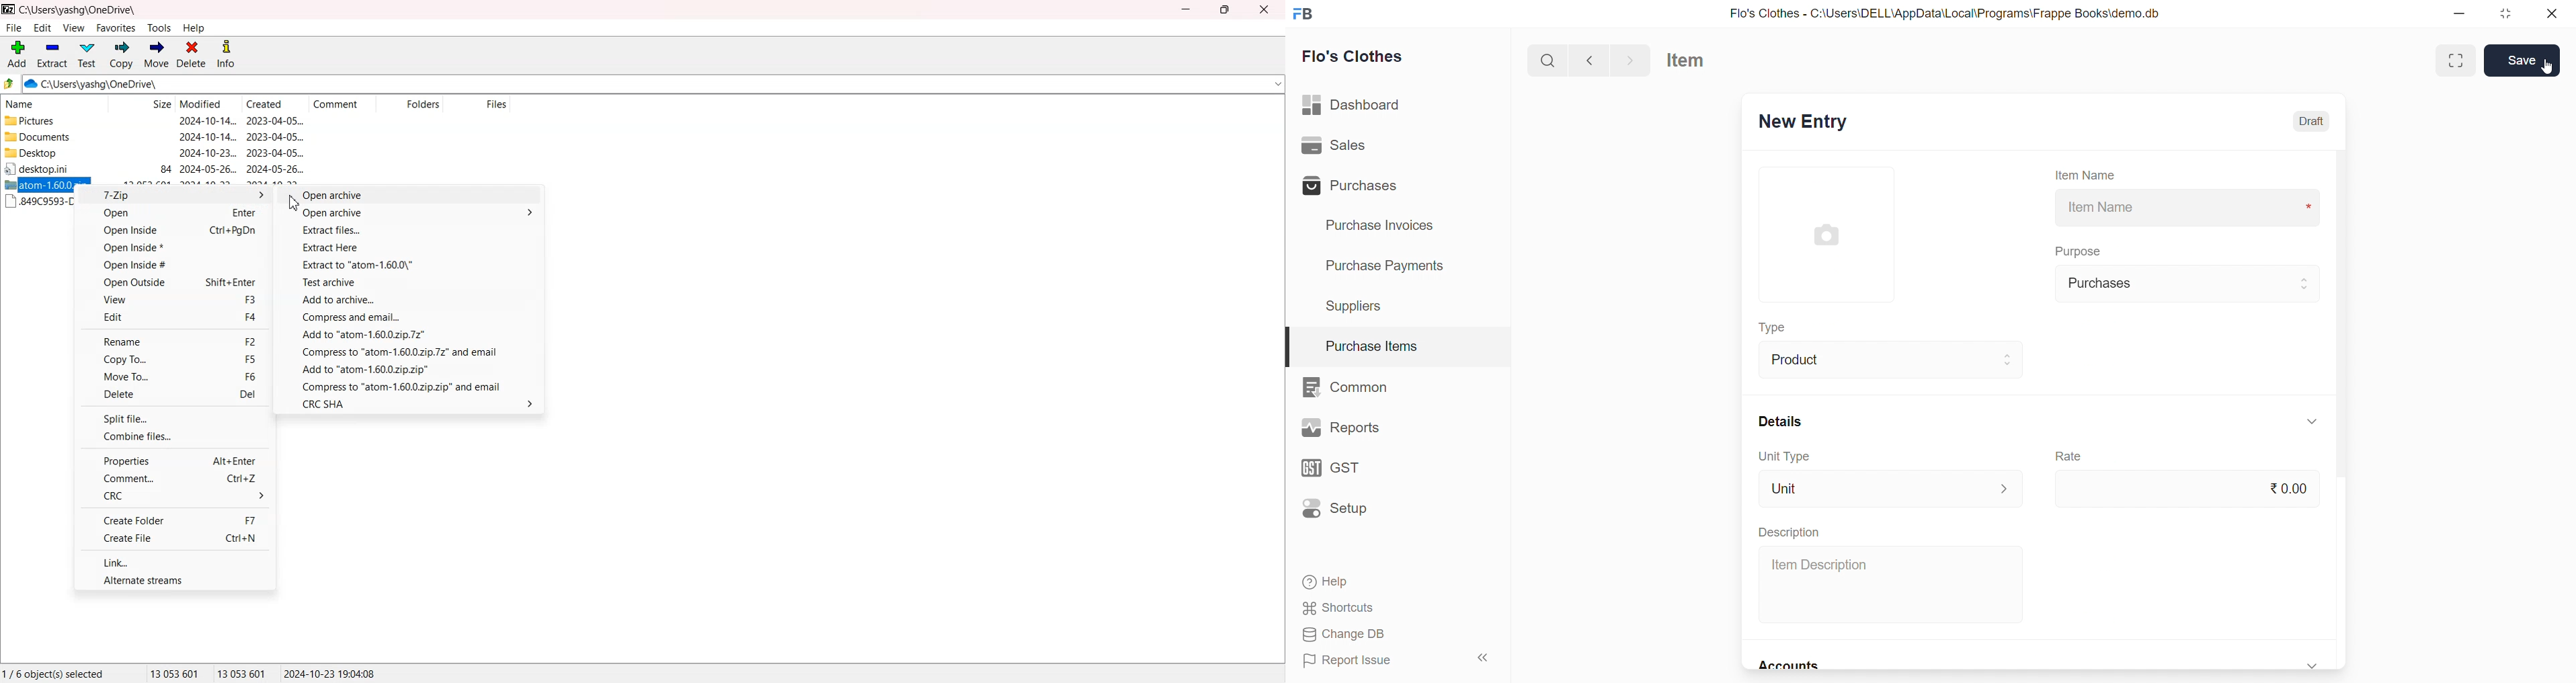  Describe the element at coordinates (1547, 59) in the screenshot. I see `search` at that location.